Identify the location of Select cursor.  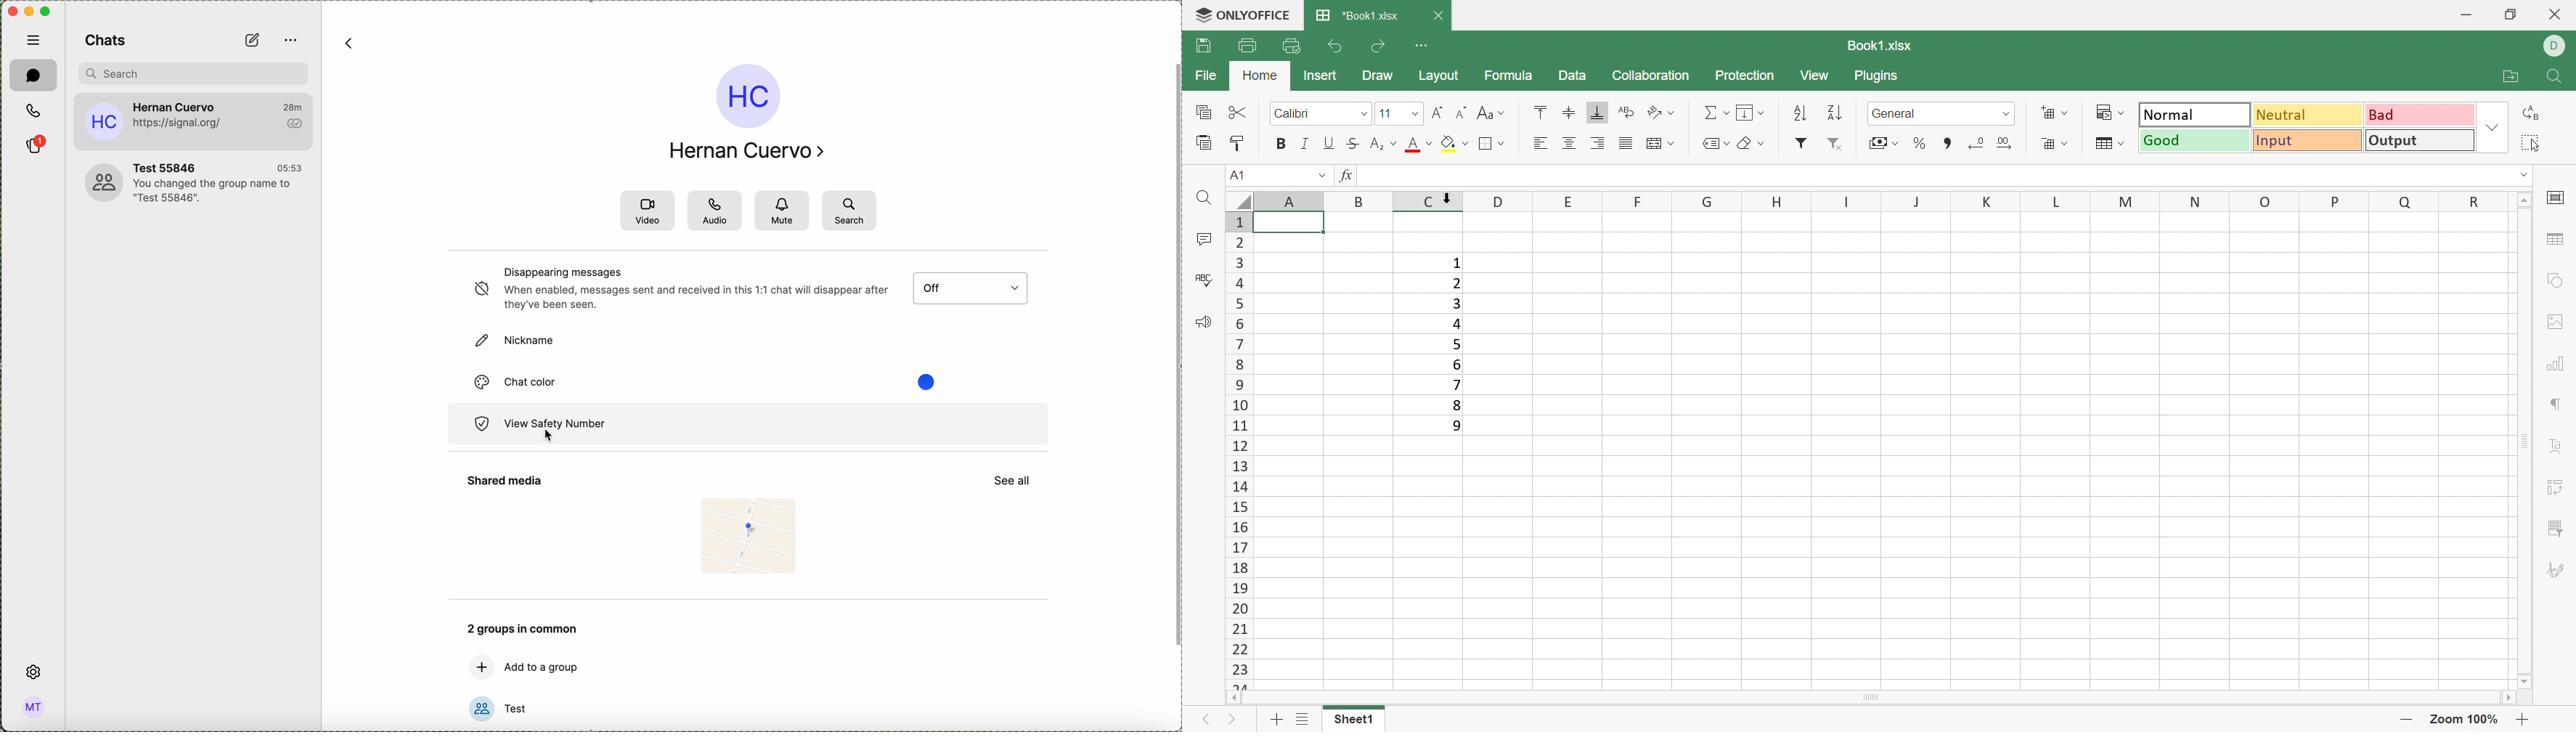
(1444, 193).